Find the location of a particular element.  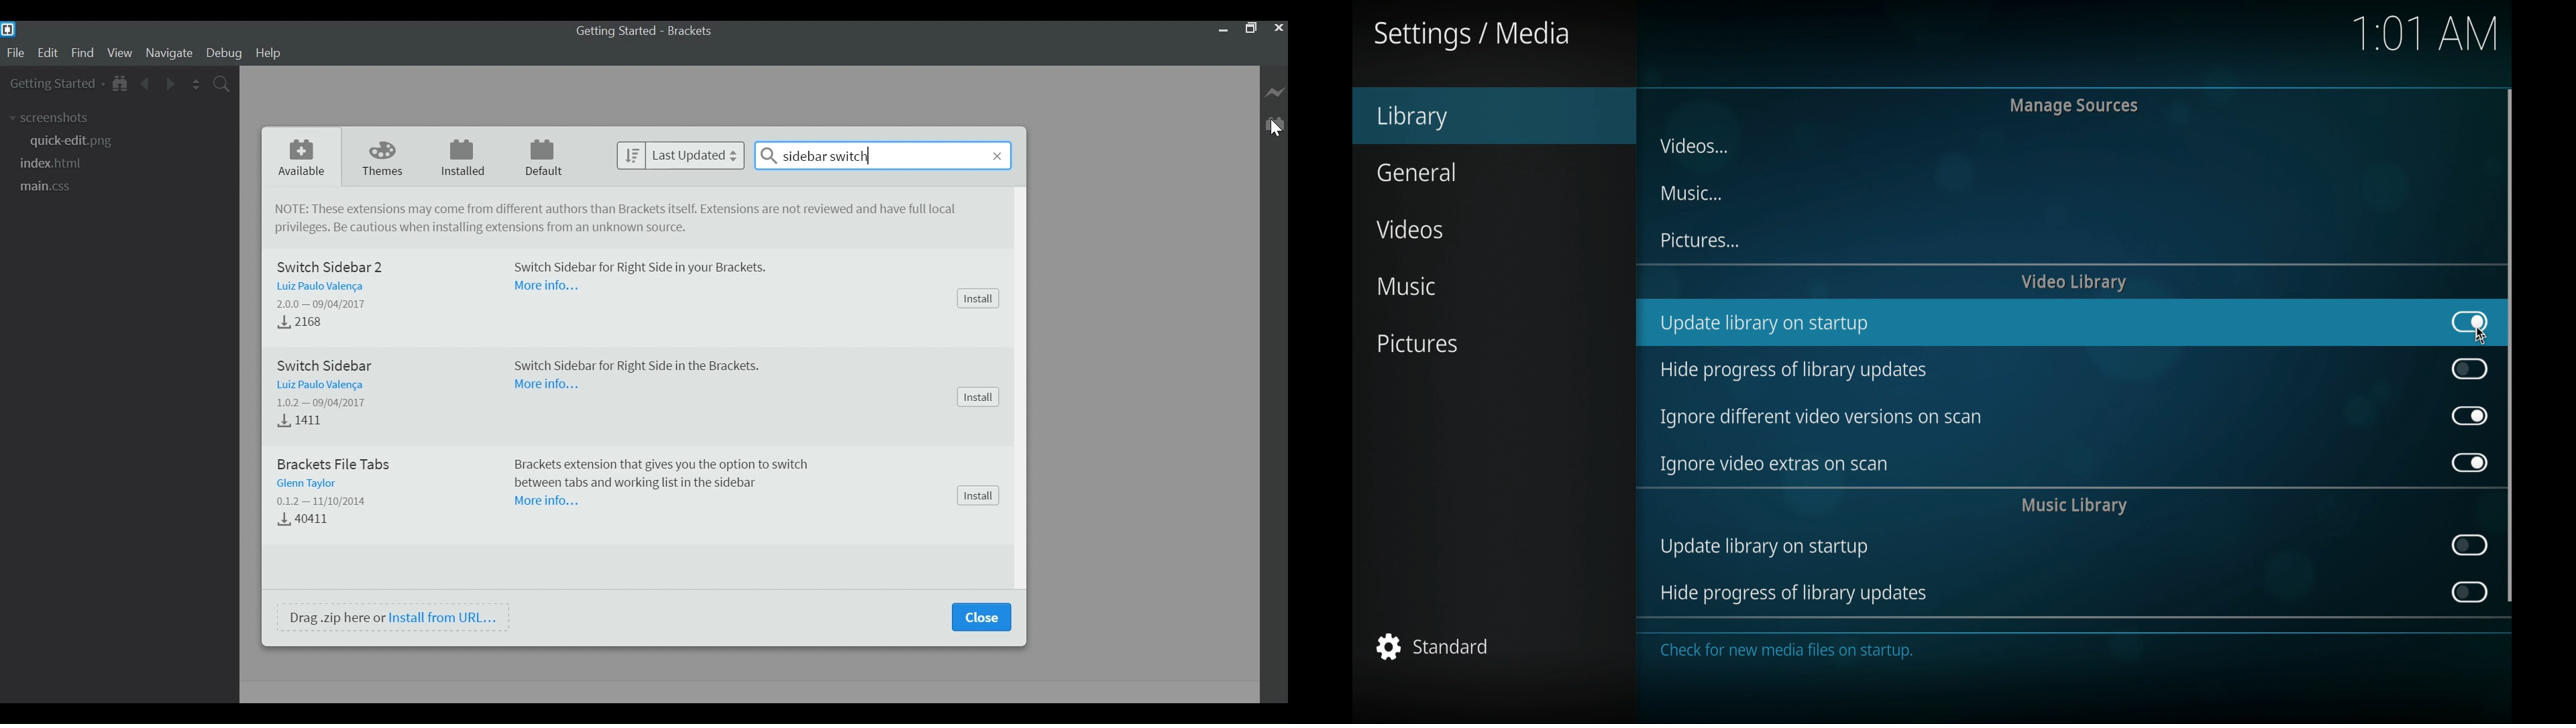

Themes is located at coordinates (379, 156).